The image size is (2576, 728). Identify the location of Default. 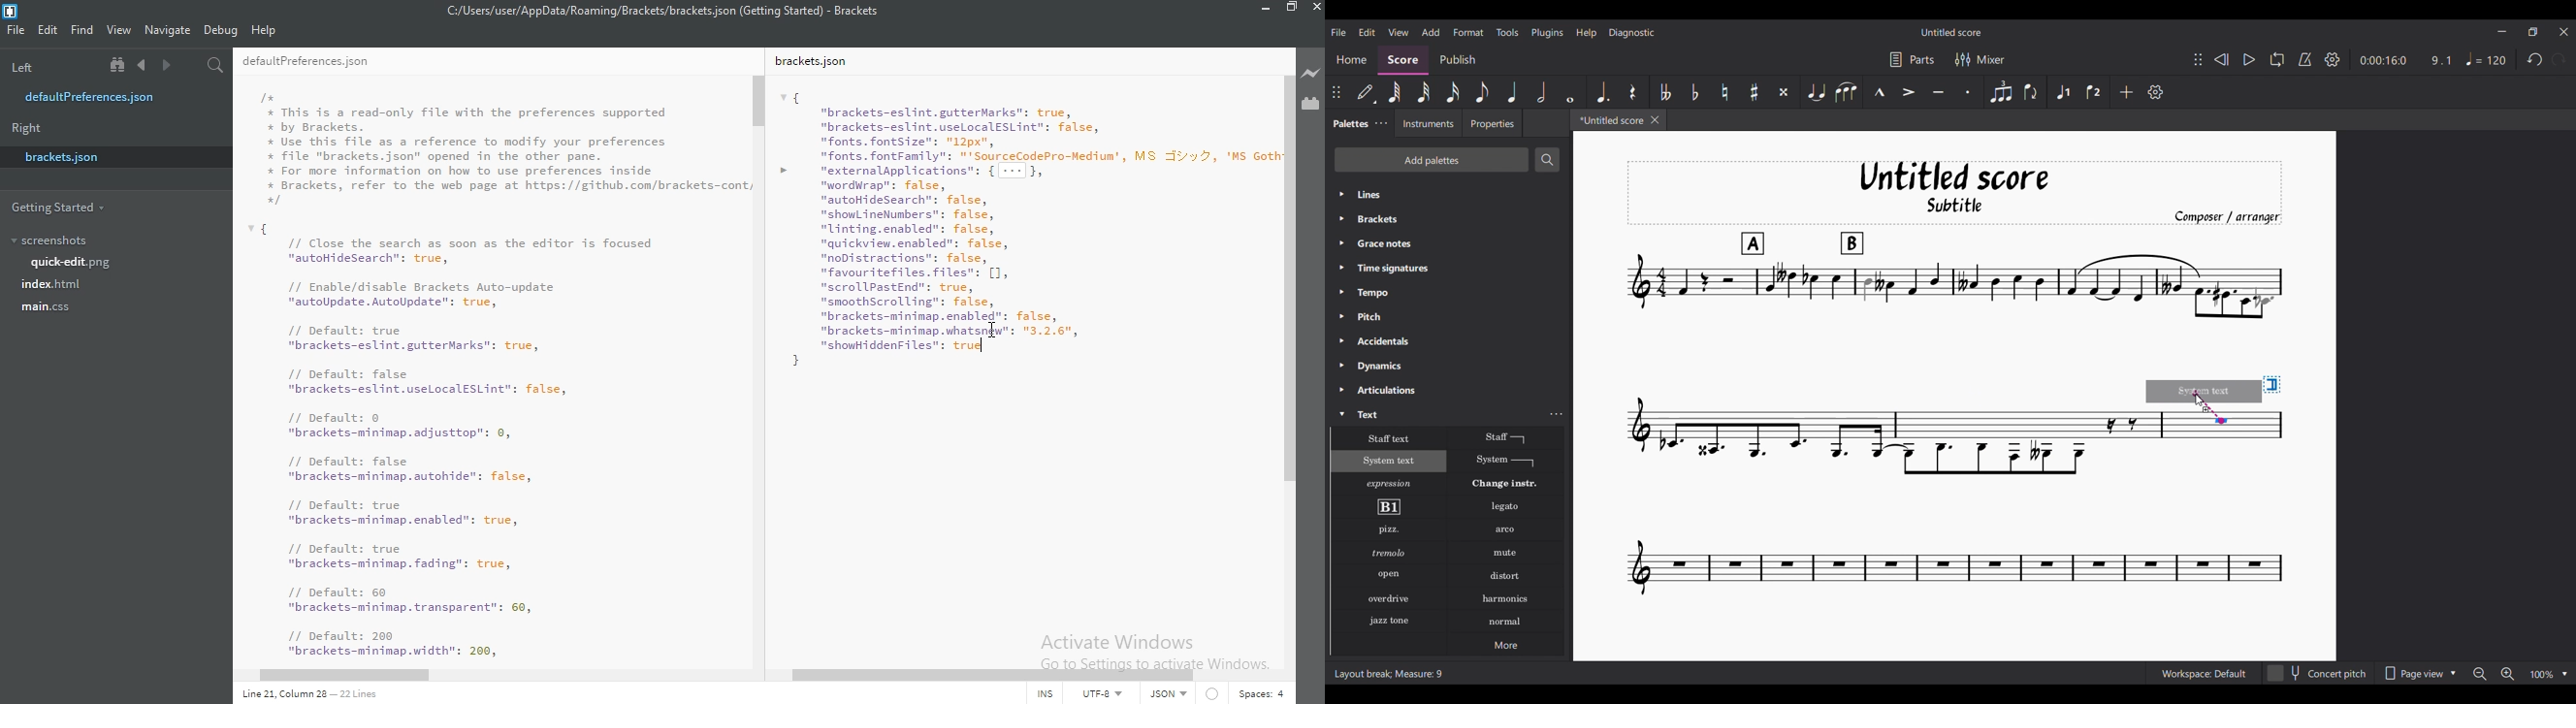
(1366, 92).